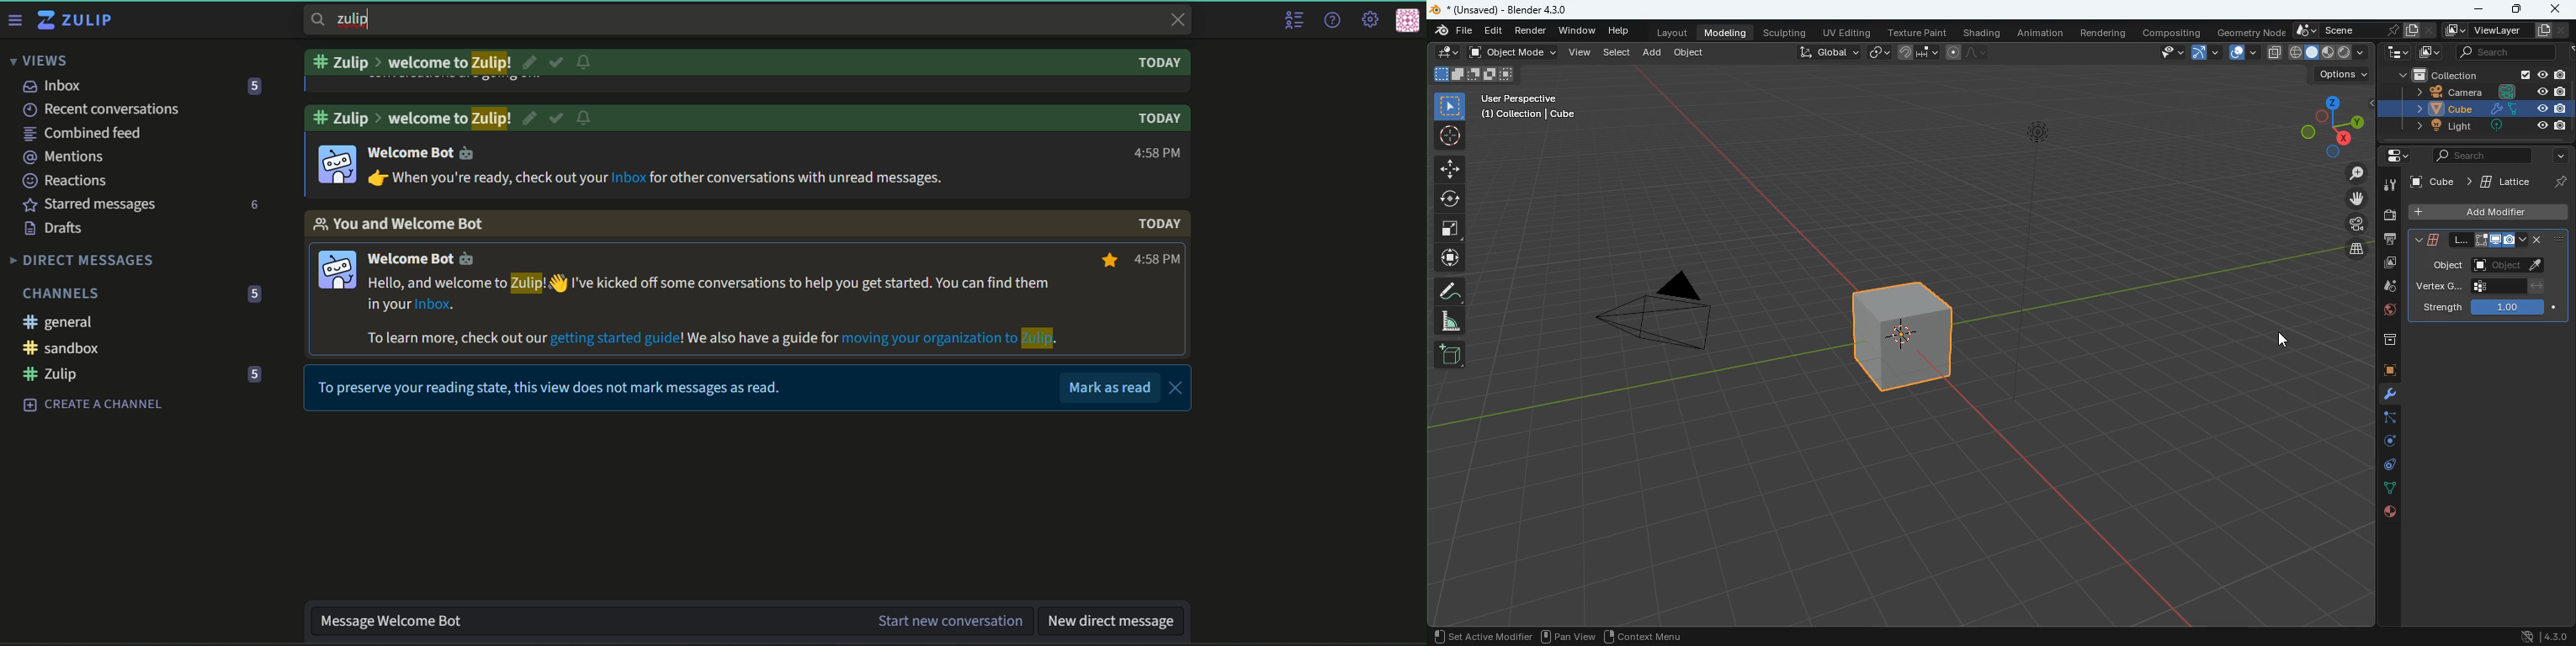 The height and width of the screenshot is (672, 2576). What do you see at coordinates (1846, 31) in the screenshot?
I see `uv editing` at bounding box center [1846, 31].